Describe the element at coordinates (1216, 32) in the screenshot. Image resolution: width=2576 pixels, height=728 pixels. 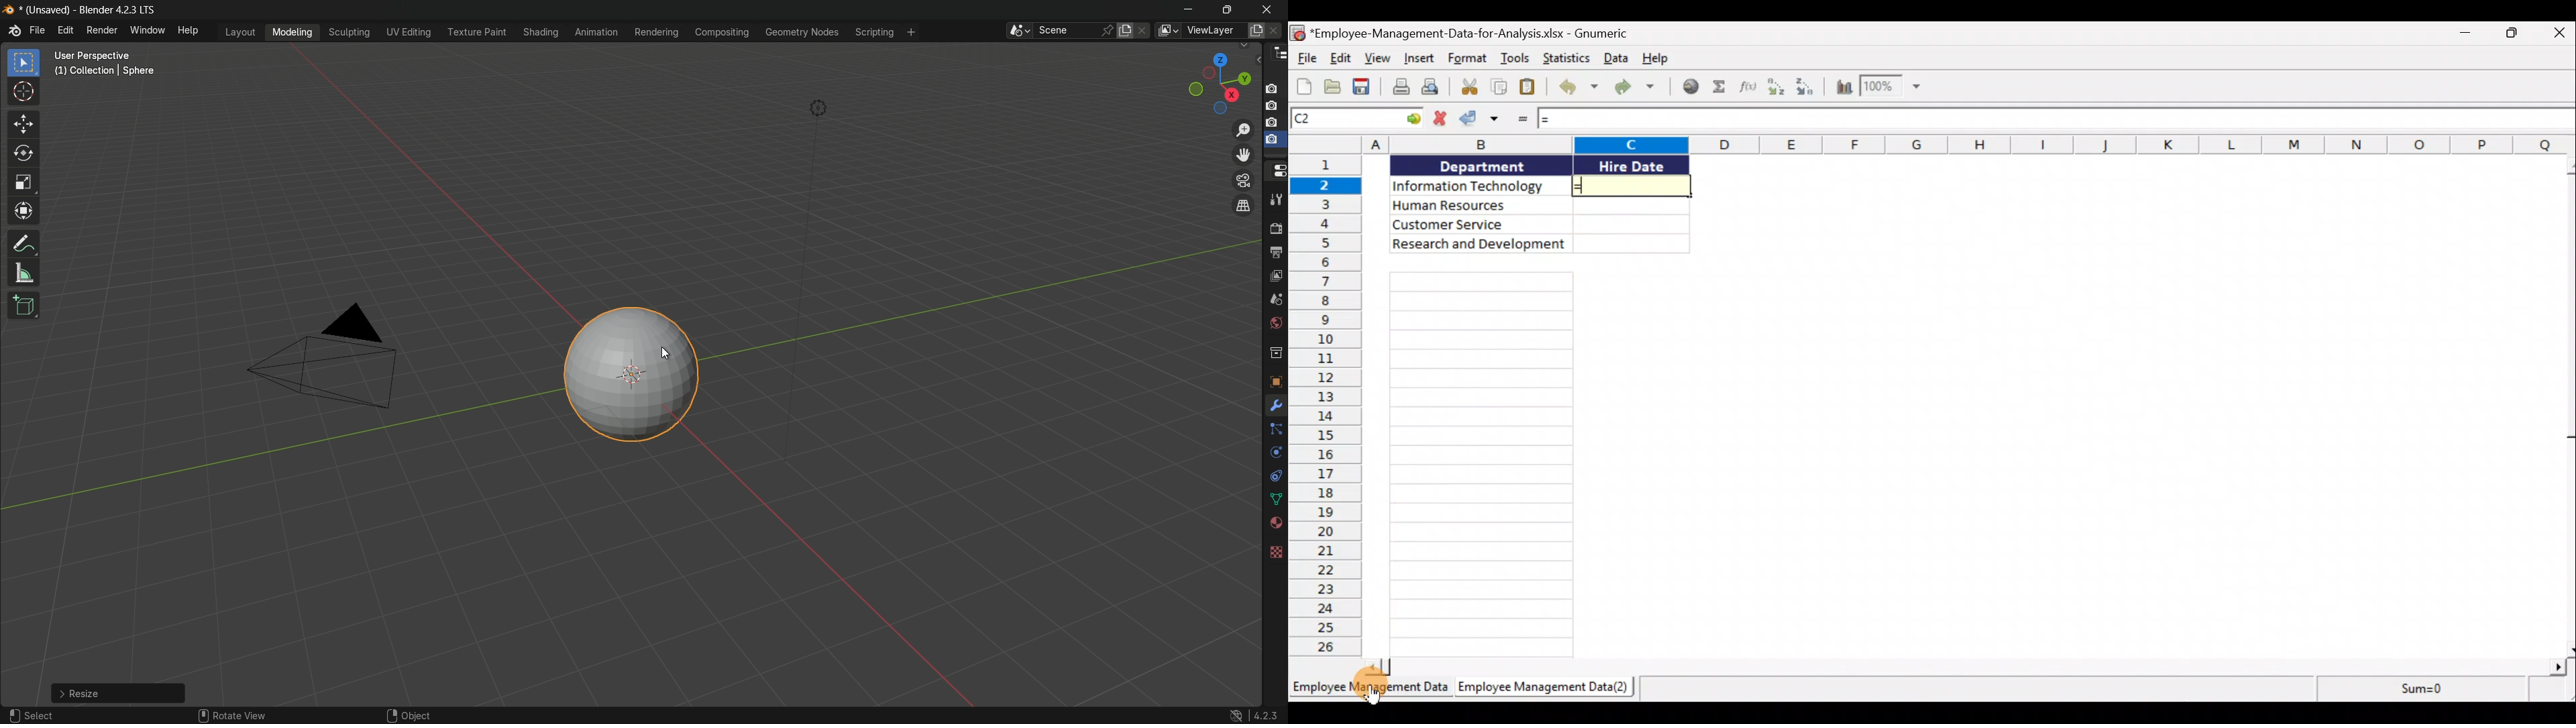
I see `view layer name` at that location.